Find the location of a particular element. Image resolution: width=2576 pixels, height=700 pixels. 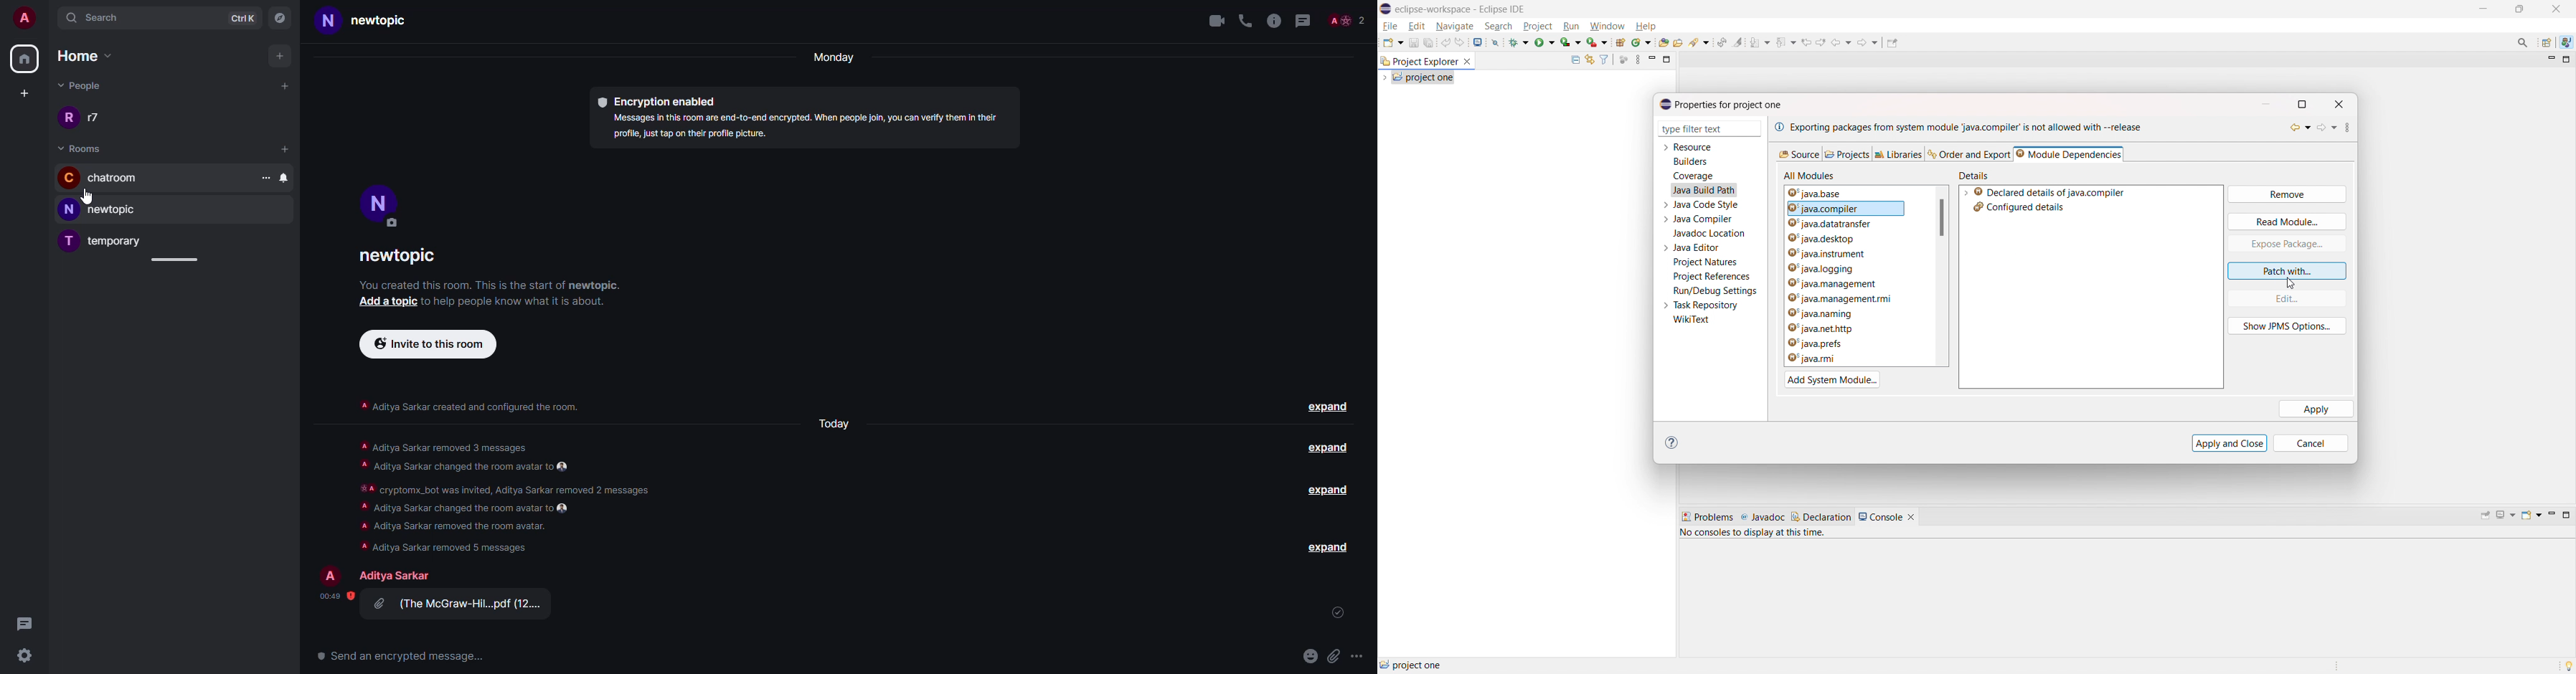

Messages in this room are end-to-end encrypted. When people join, you can verify them In their
profile, just tap on their profile picture. is located at coordinates (803, 127).